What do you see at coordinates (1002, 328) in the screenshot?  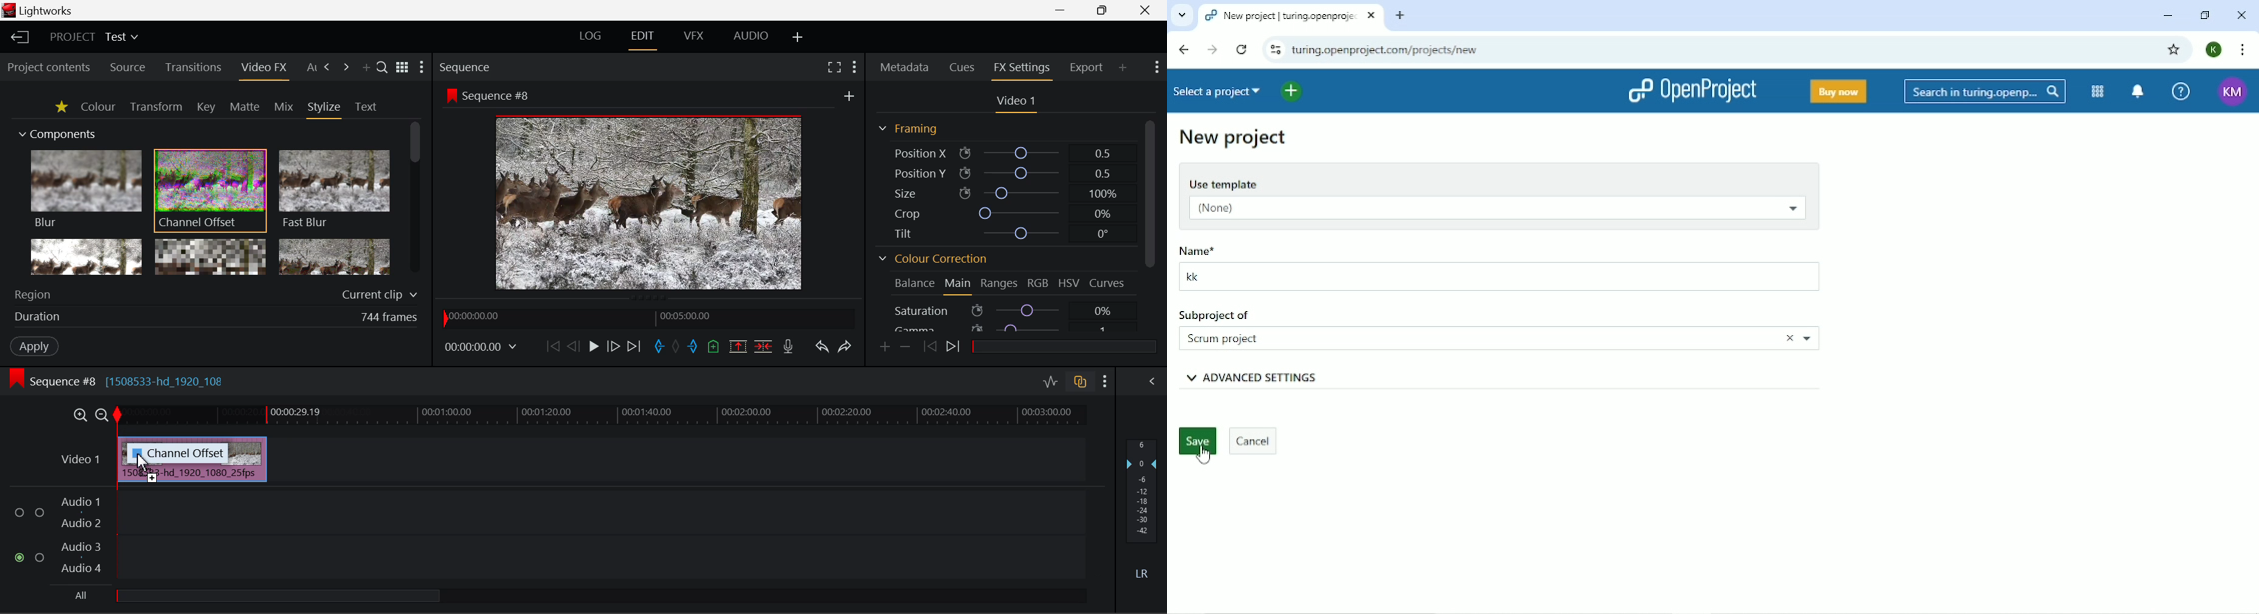 I see `Gamma` at bounding box center [1002, 328].